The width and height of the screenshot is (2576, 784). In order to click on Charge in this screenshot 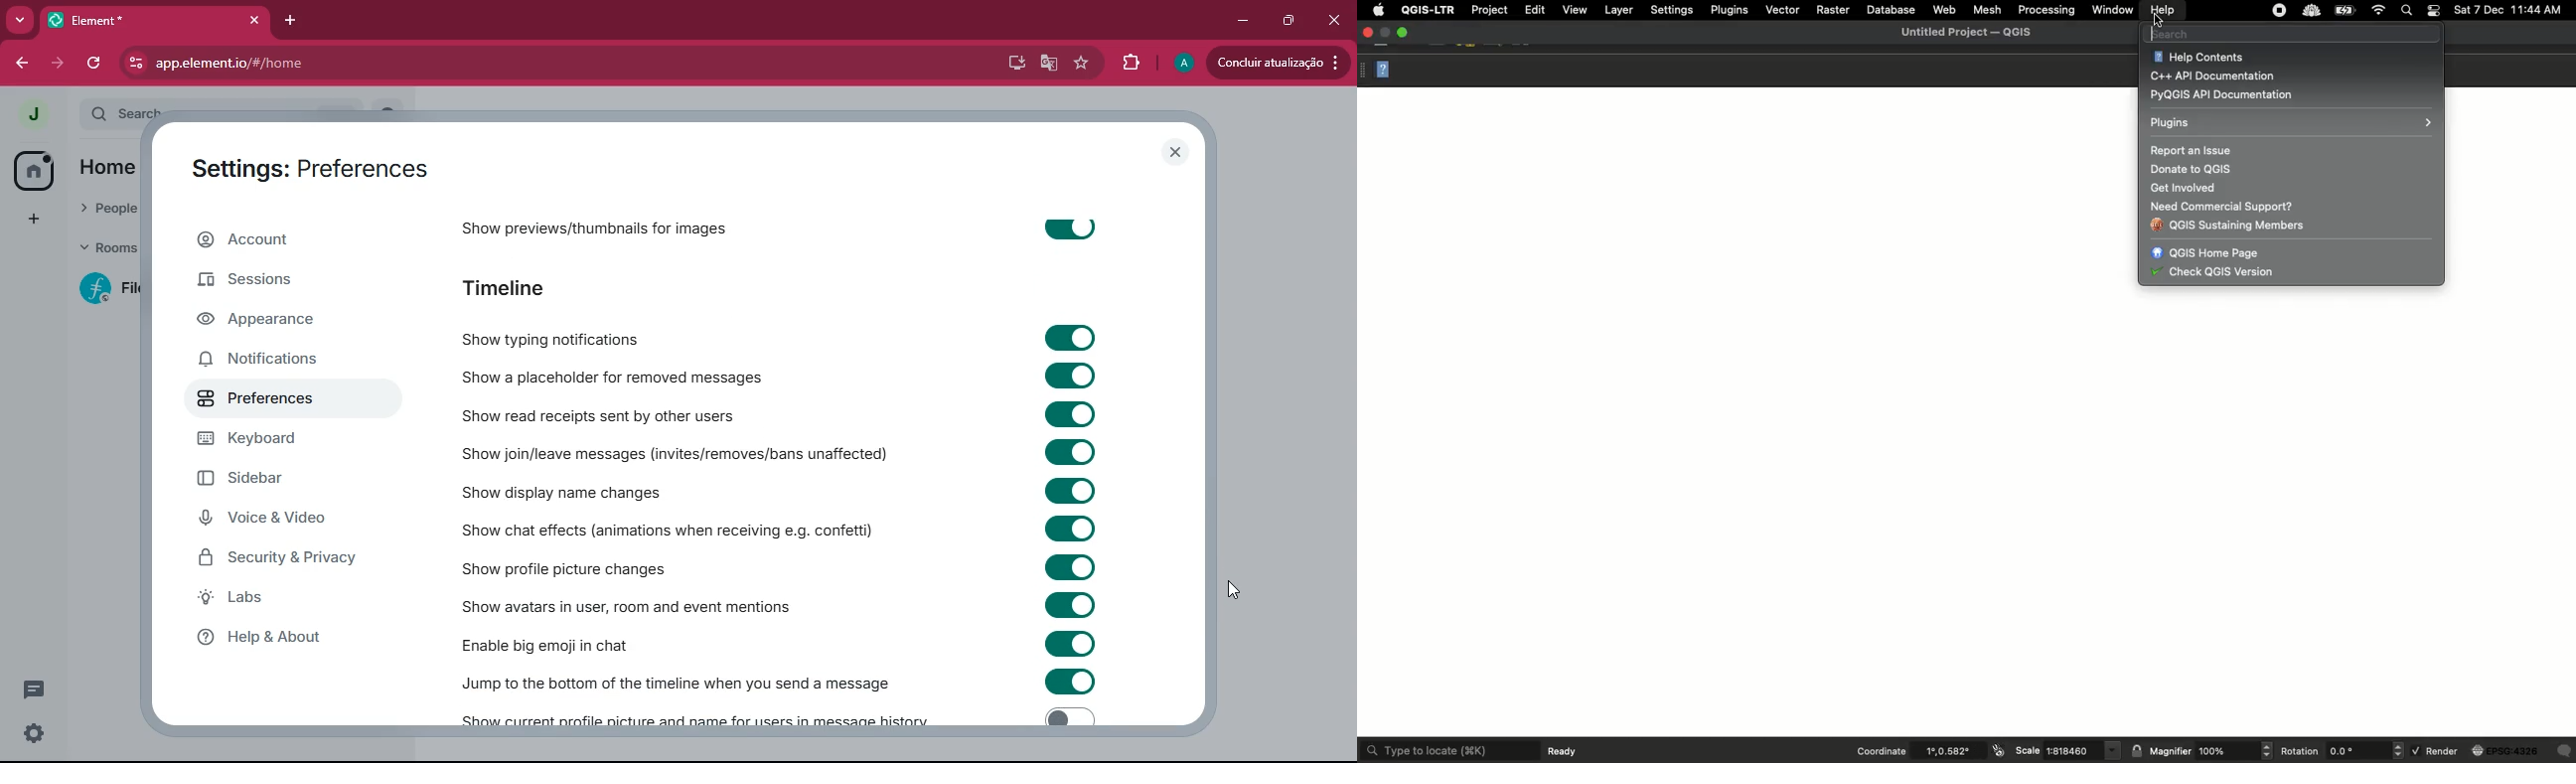, I will do `click(2346, 11)`.